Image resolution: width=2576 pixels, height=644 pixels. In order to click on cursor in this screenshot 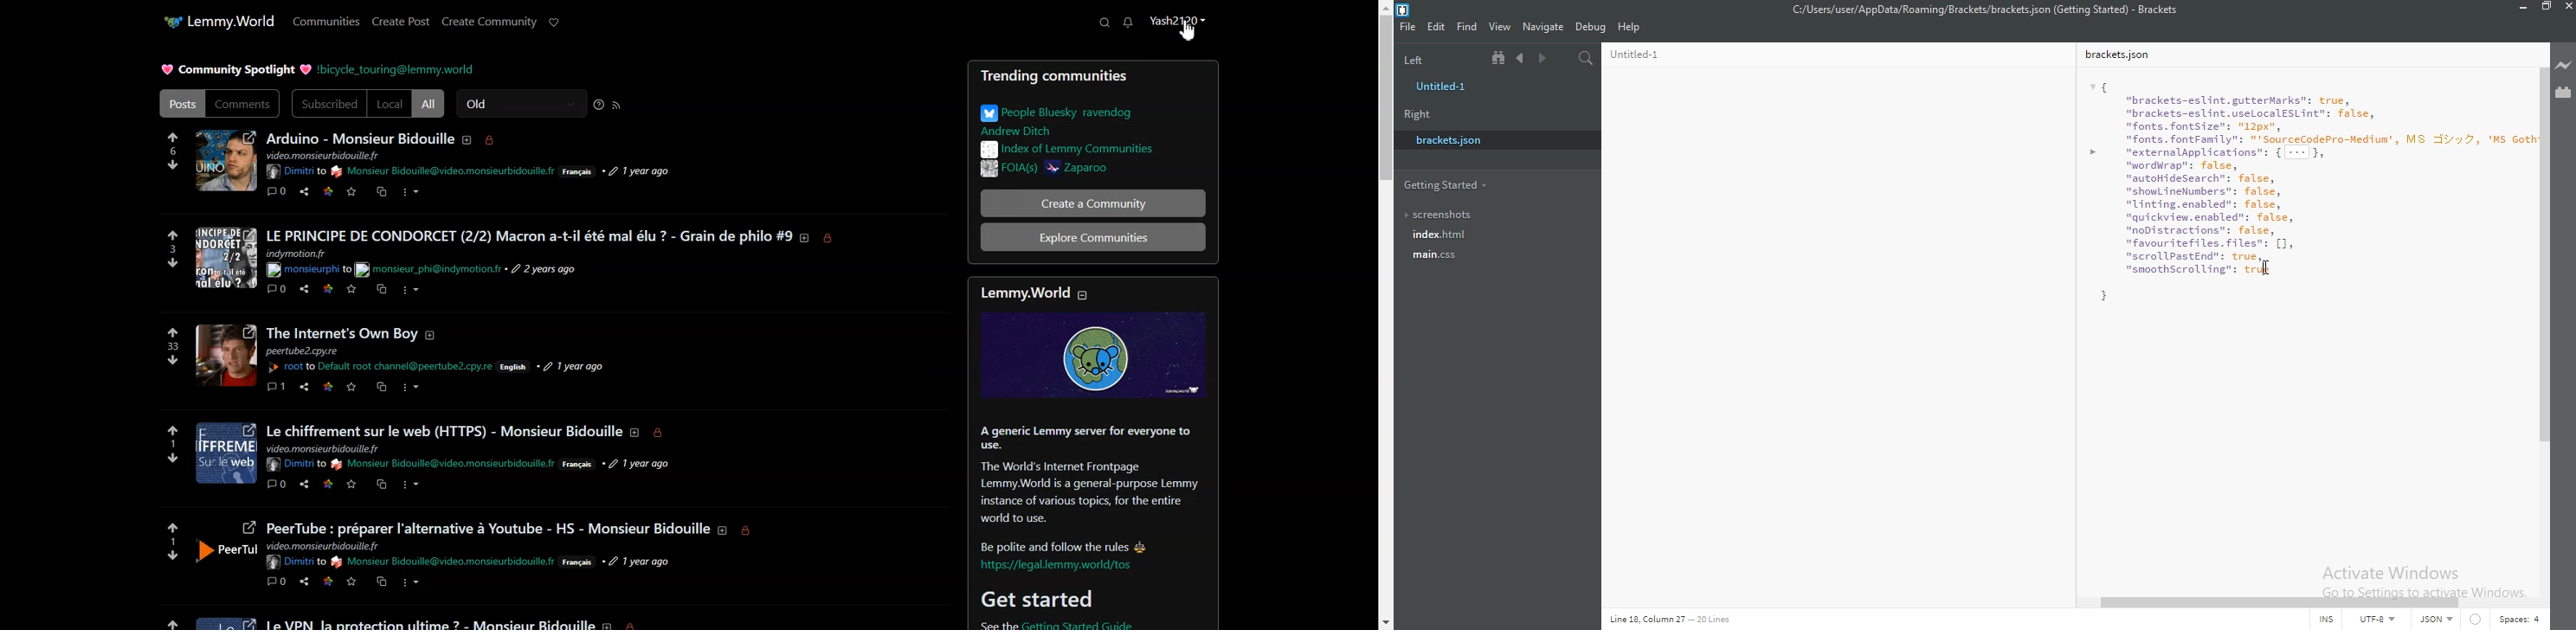, I will do `click(2272, 267)`.